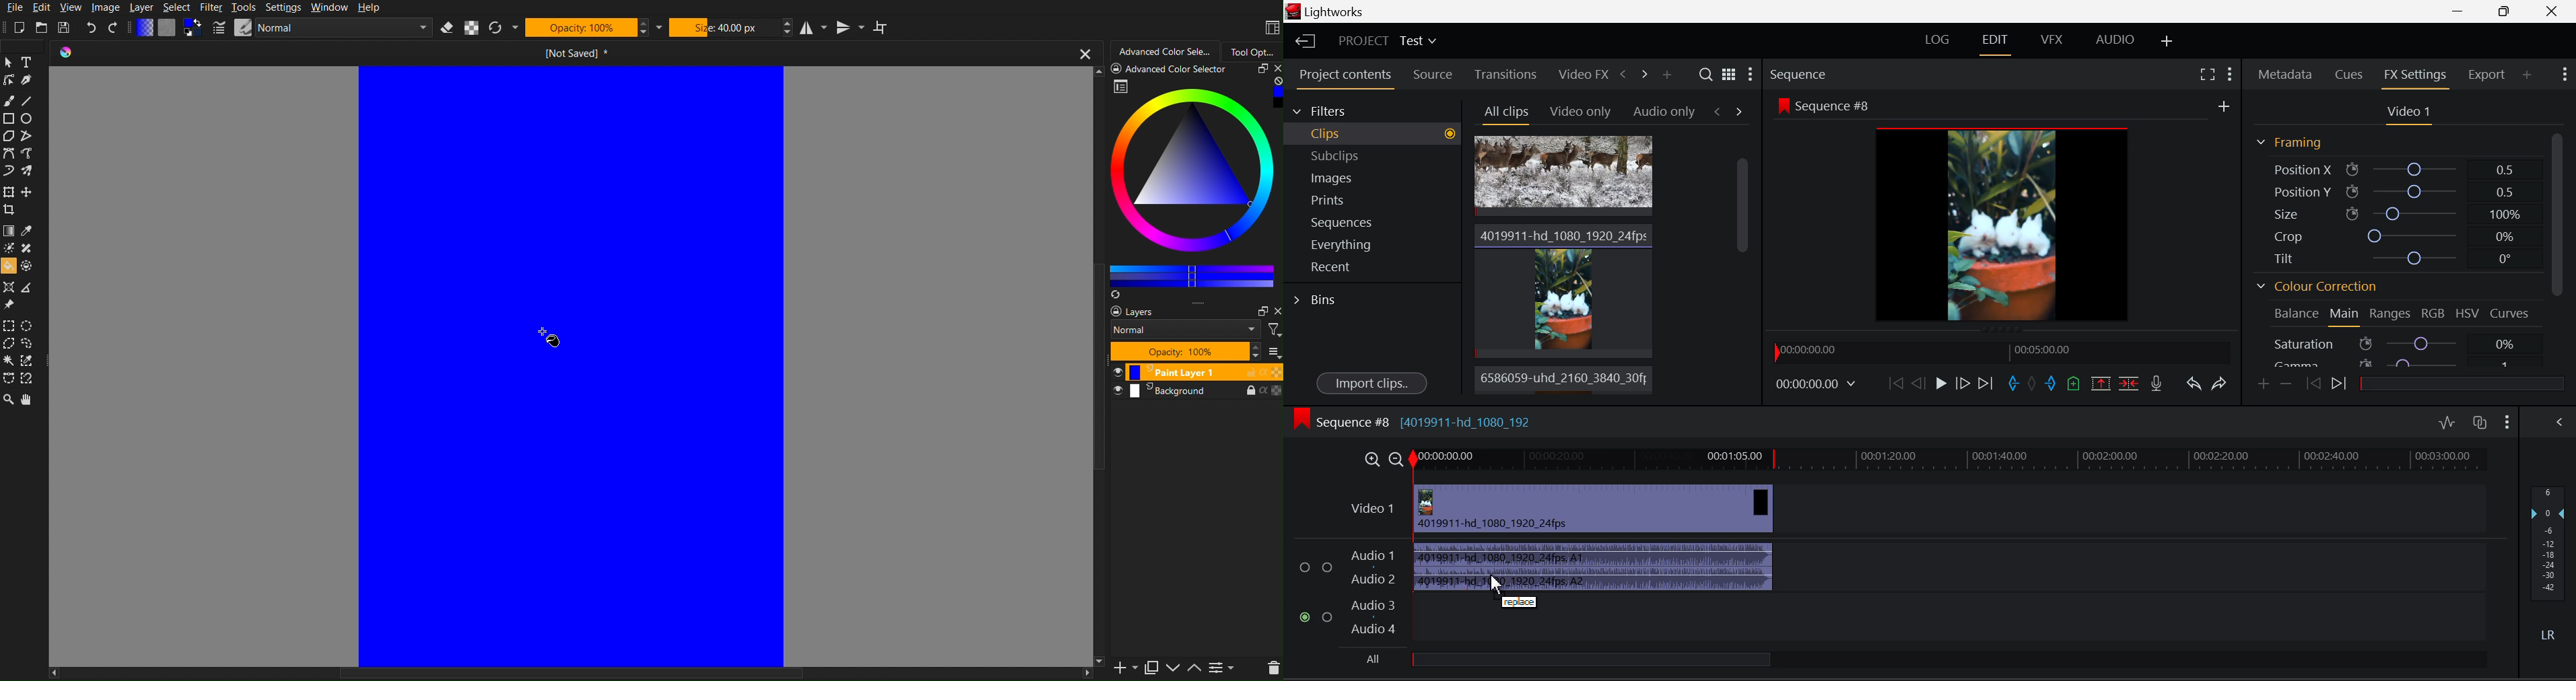  I want to click on Record Voiceover, so click(2159, 384).